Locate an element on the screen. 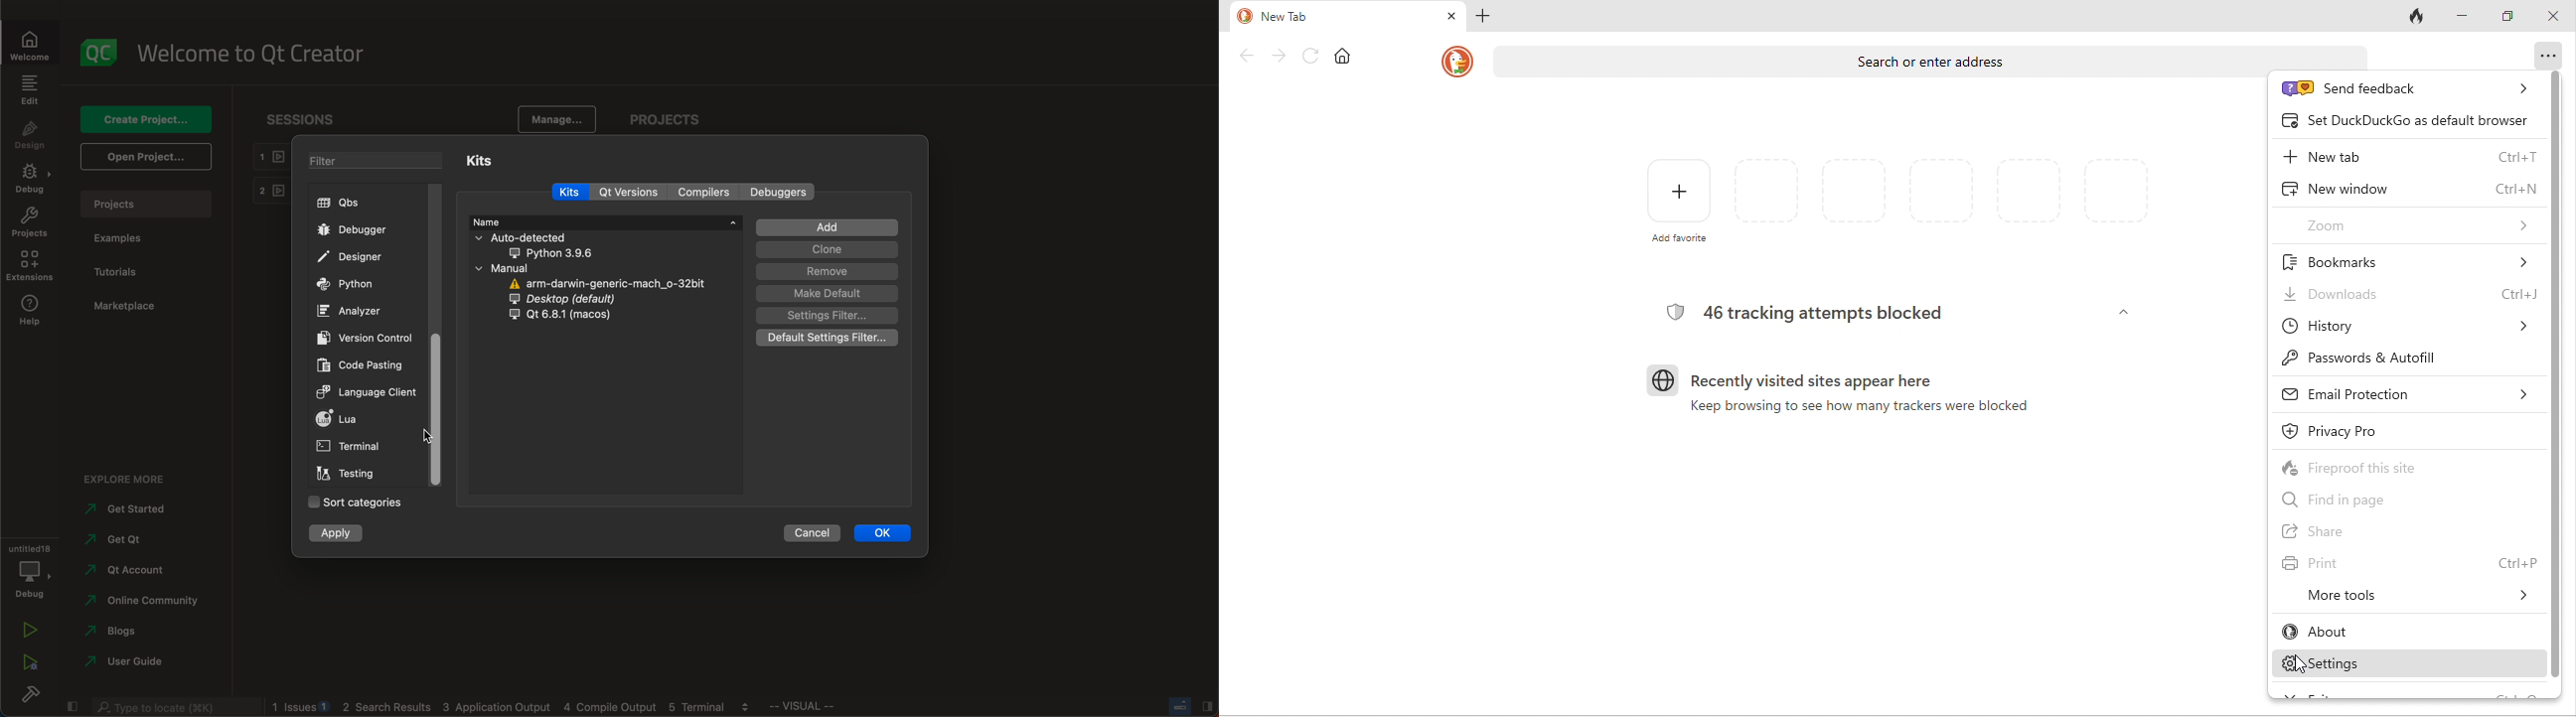 The width and height of the screenshot is (2576, 728). clone is located at coordinates (827, 250).